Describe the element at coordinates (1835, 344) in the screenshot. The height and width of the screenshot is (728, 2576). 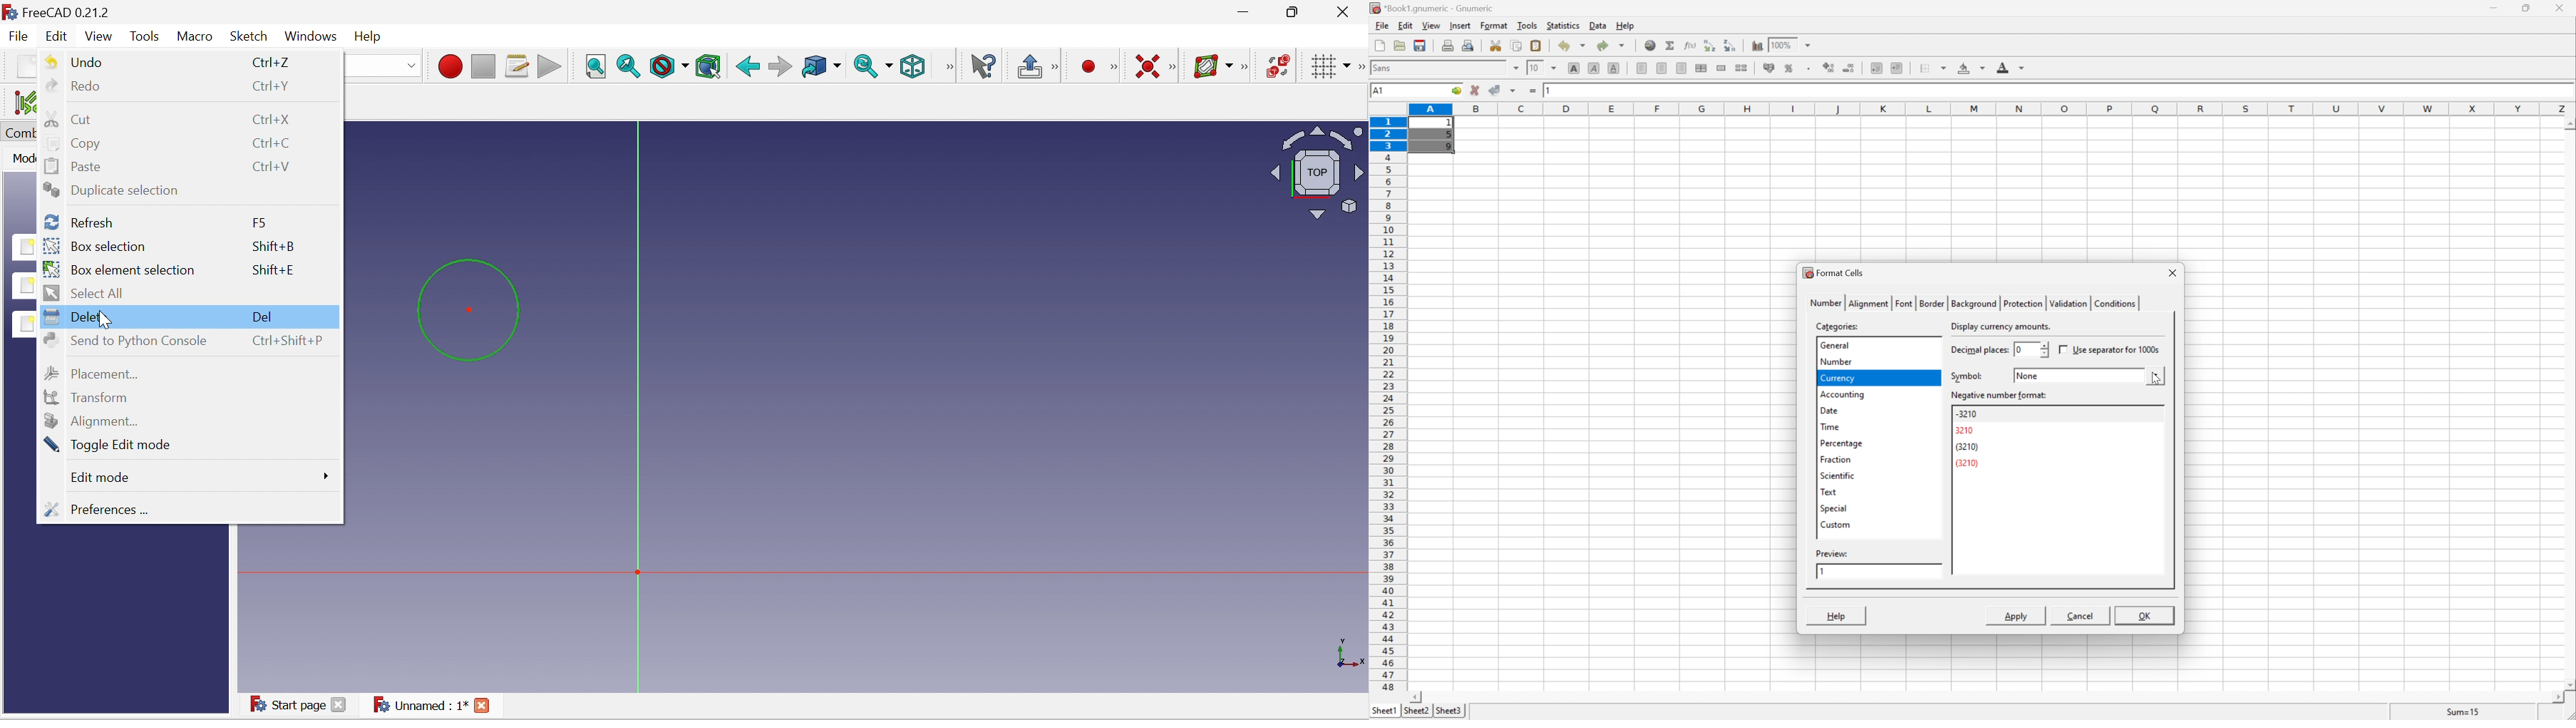
I see `general` at that location.